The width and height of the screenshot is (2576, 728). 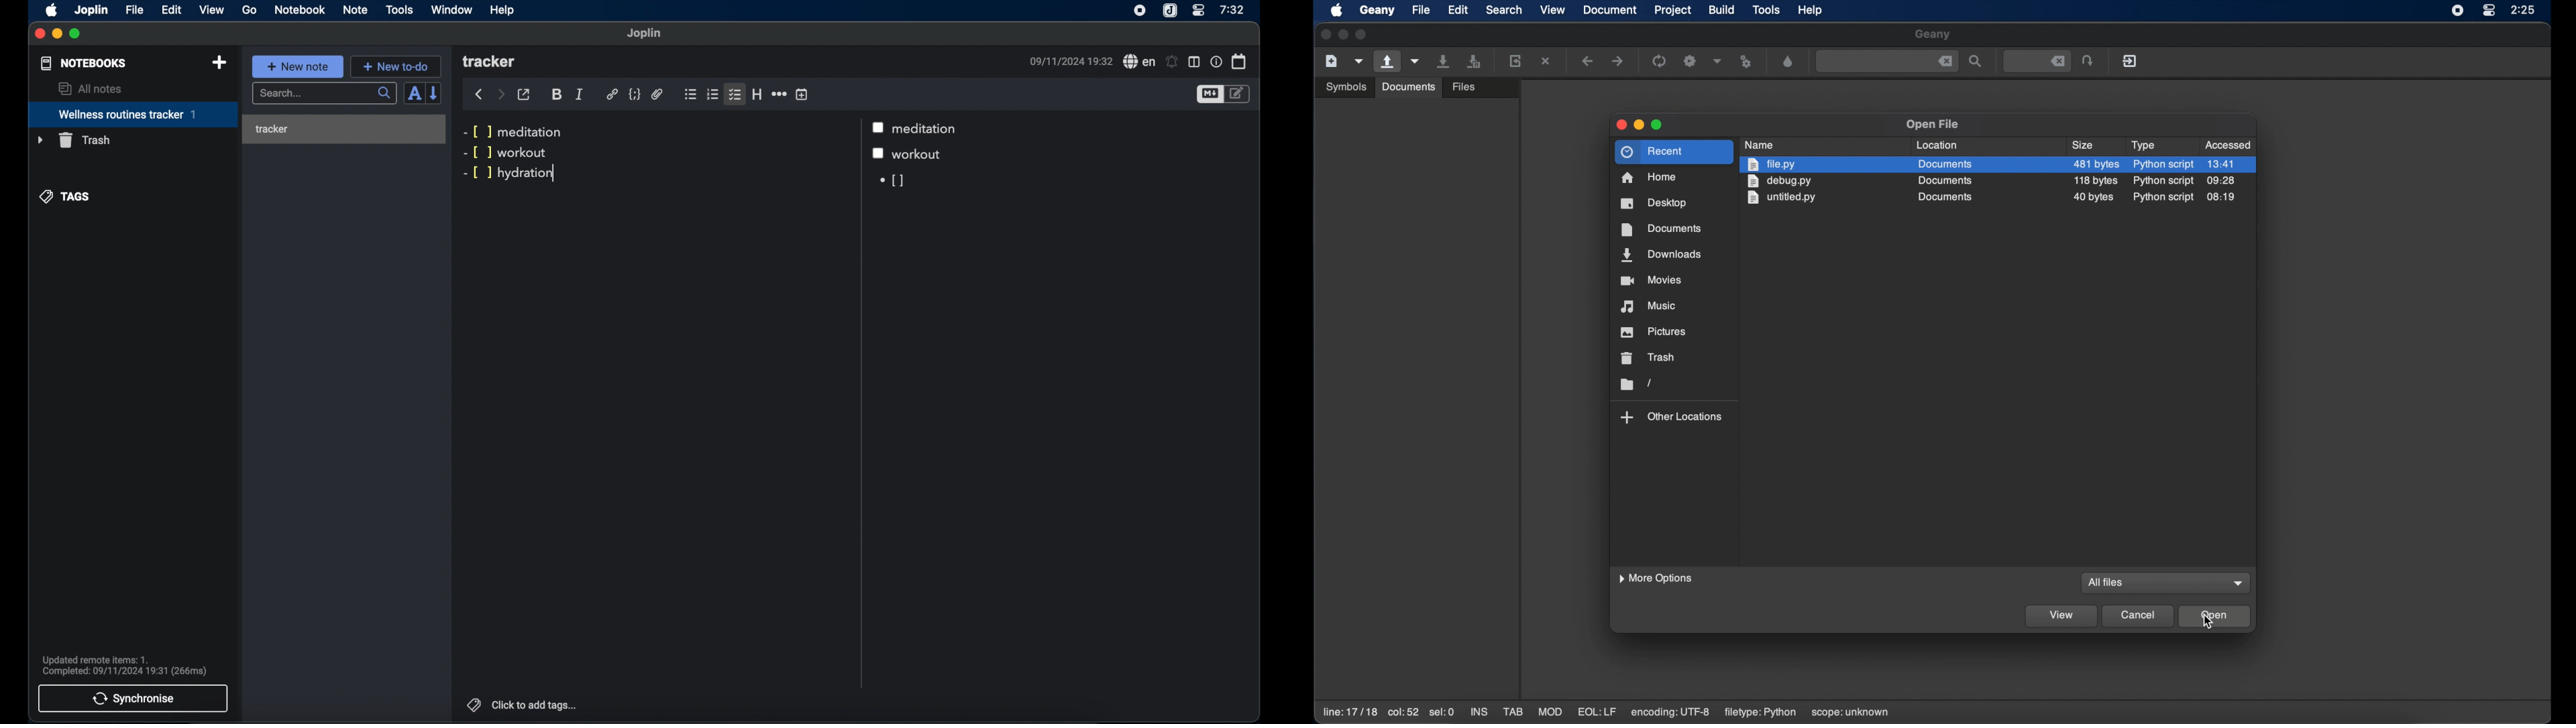 What do you see at coordinates (414, 93) in the screenshot?
I see `toggle sort order field` at bounding box center [414, 93].